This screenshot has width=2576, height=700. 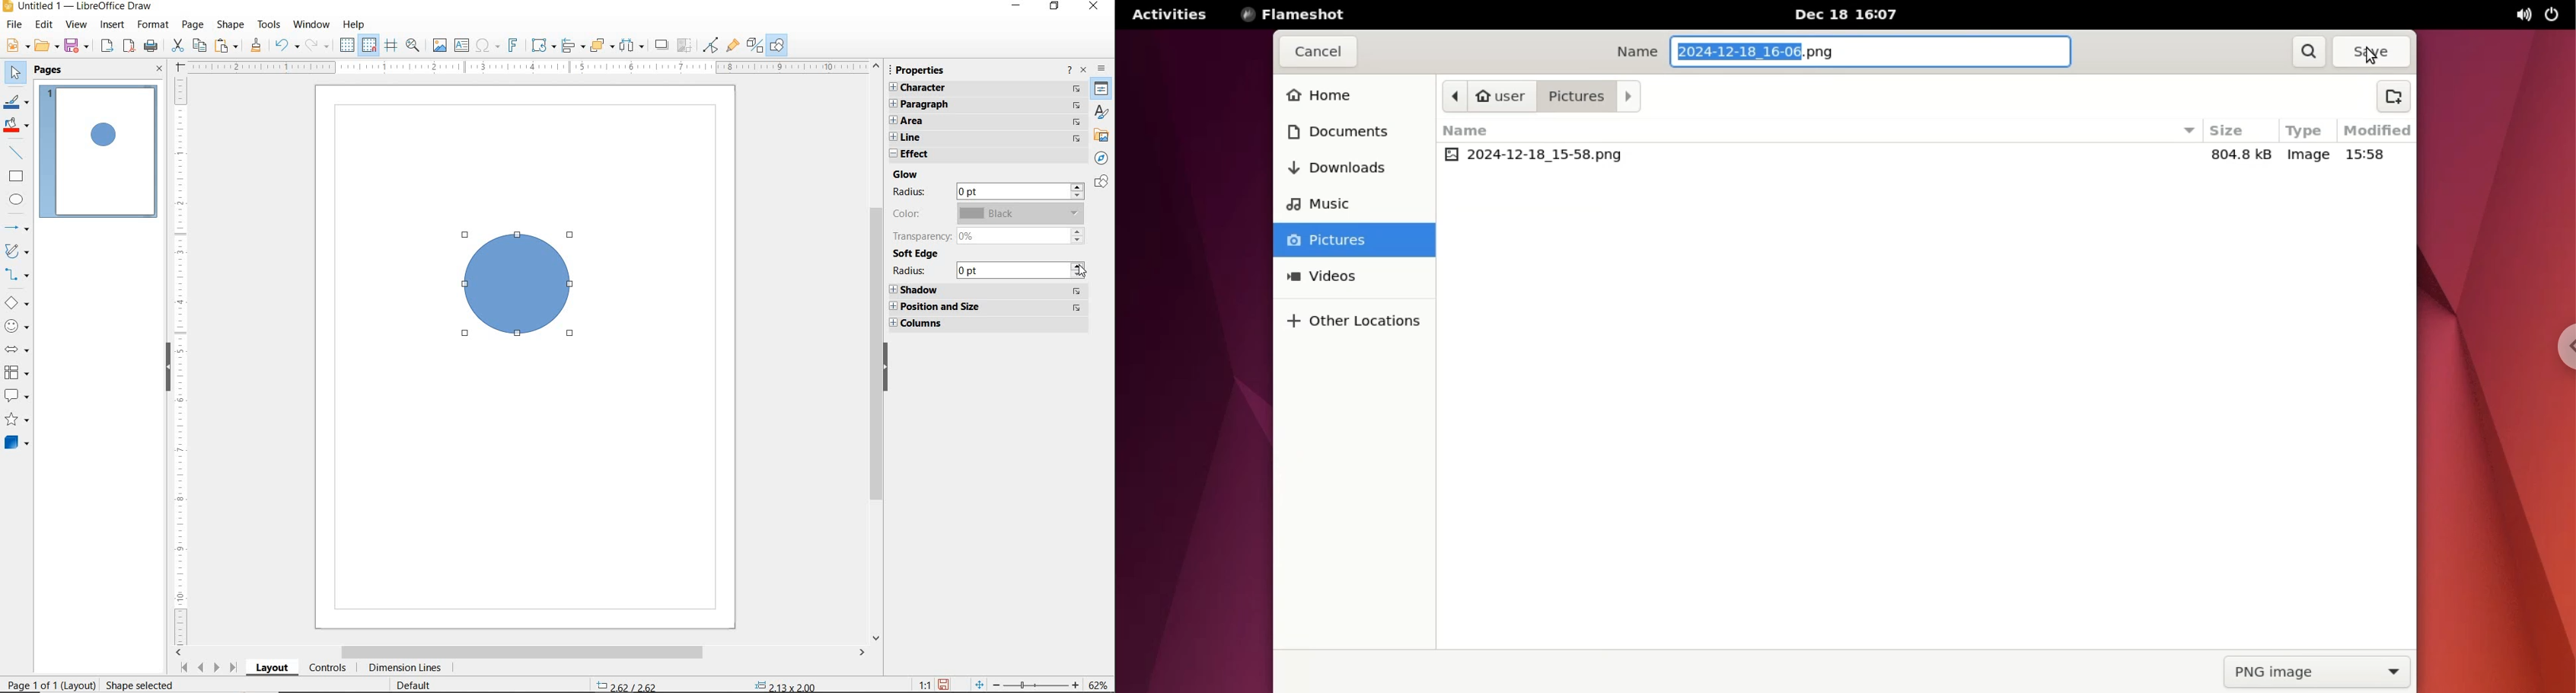 I want to click on SHOW DRAW FUNCTIONS, so click(x=778, y=46).